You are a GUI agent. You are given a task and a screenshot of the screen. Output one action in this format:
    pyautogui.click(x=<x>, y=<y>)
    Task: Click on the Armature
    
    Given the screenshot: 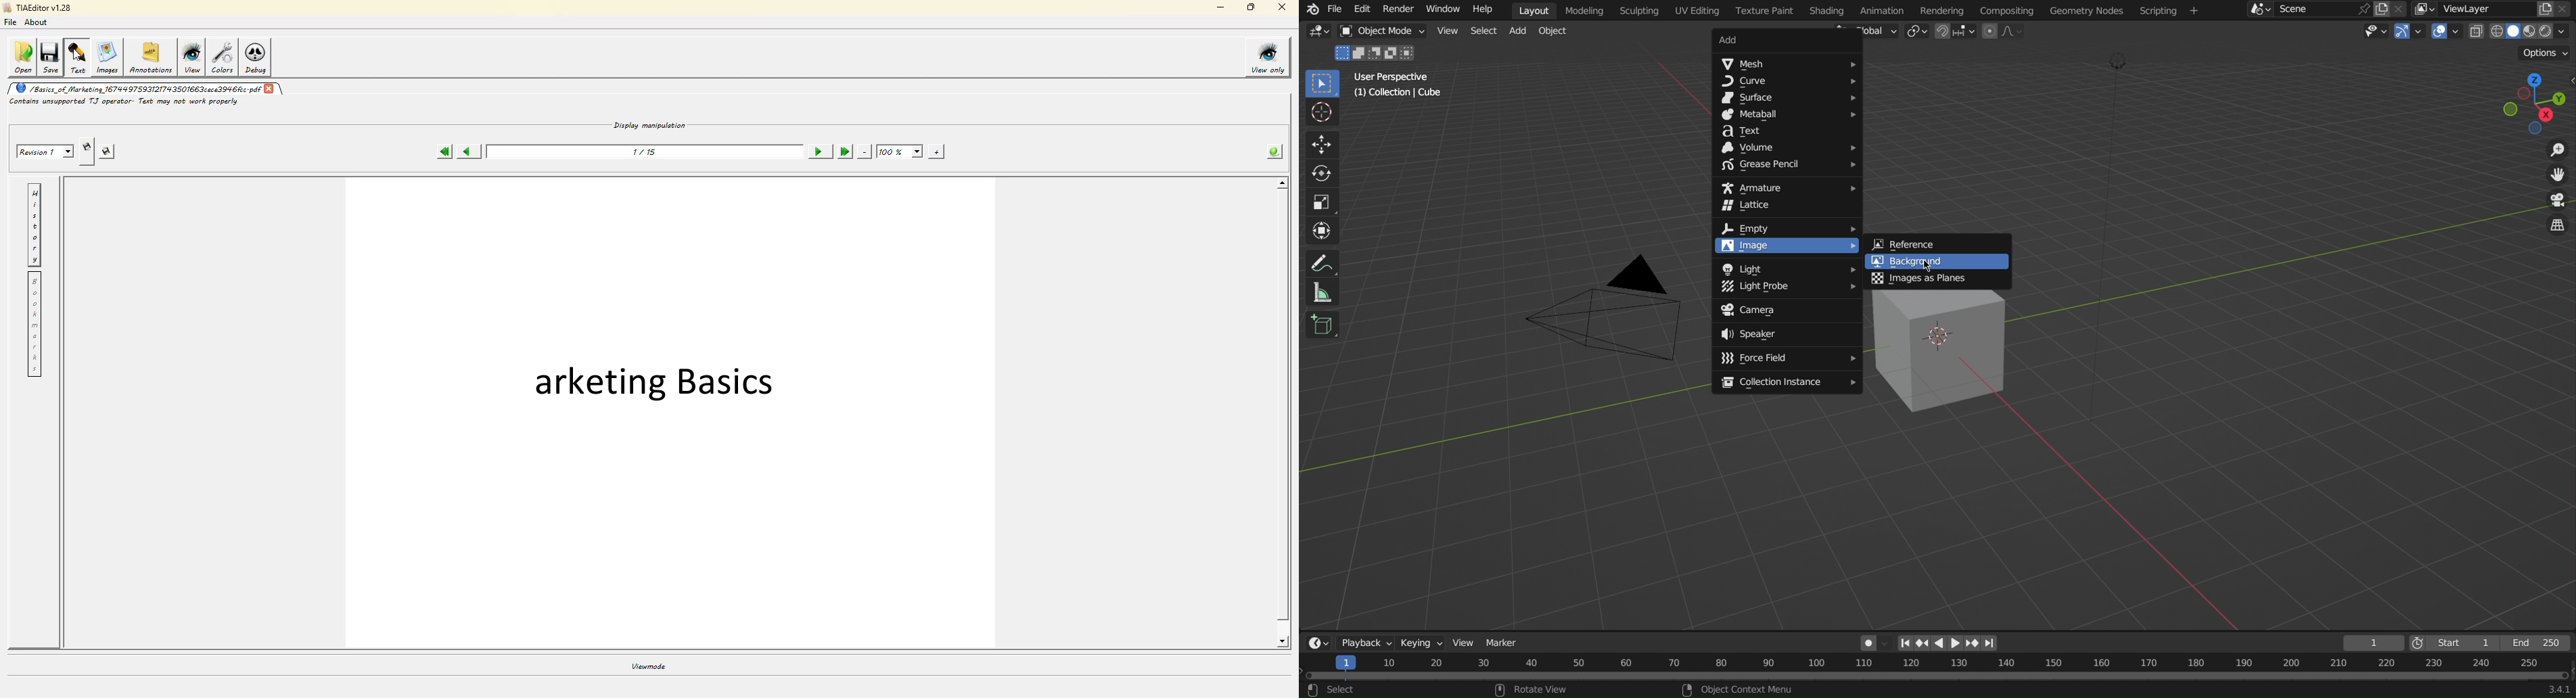 What is the action you would take?
    pyautogui.click(x=1786, y=185)
    